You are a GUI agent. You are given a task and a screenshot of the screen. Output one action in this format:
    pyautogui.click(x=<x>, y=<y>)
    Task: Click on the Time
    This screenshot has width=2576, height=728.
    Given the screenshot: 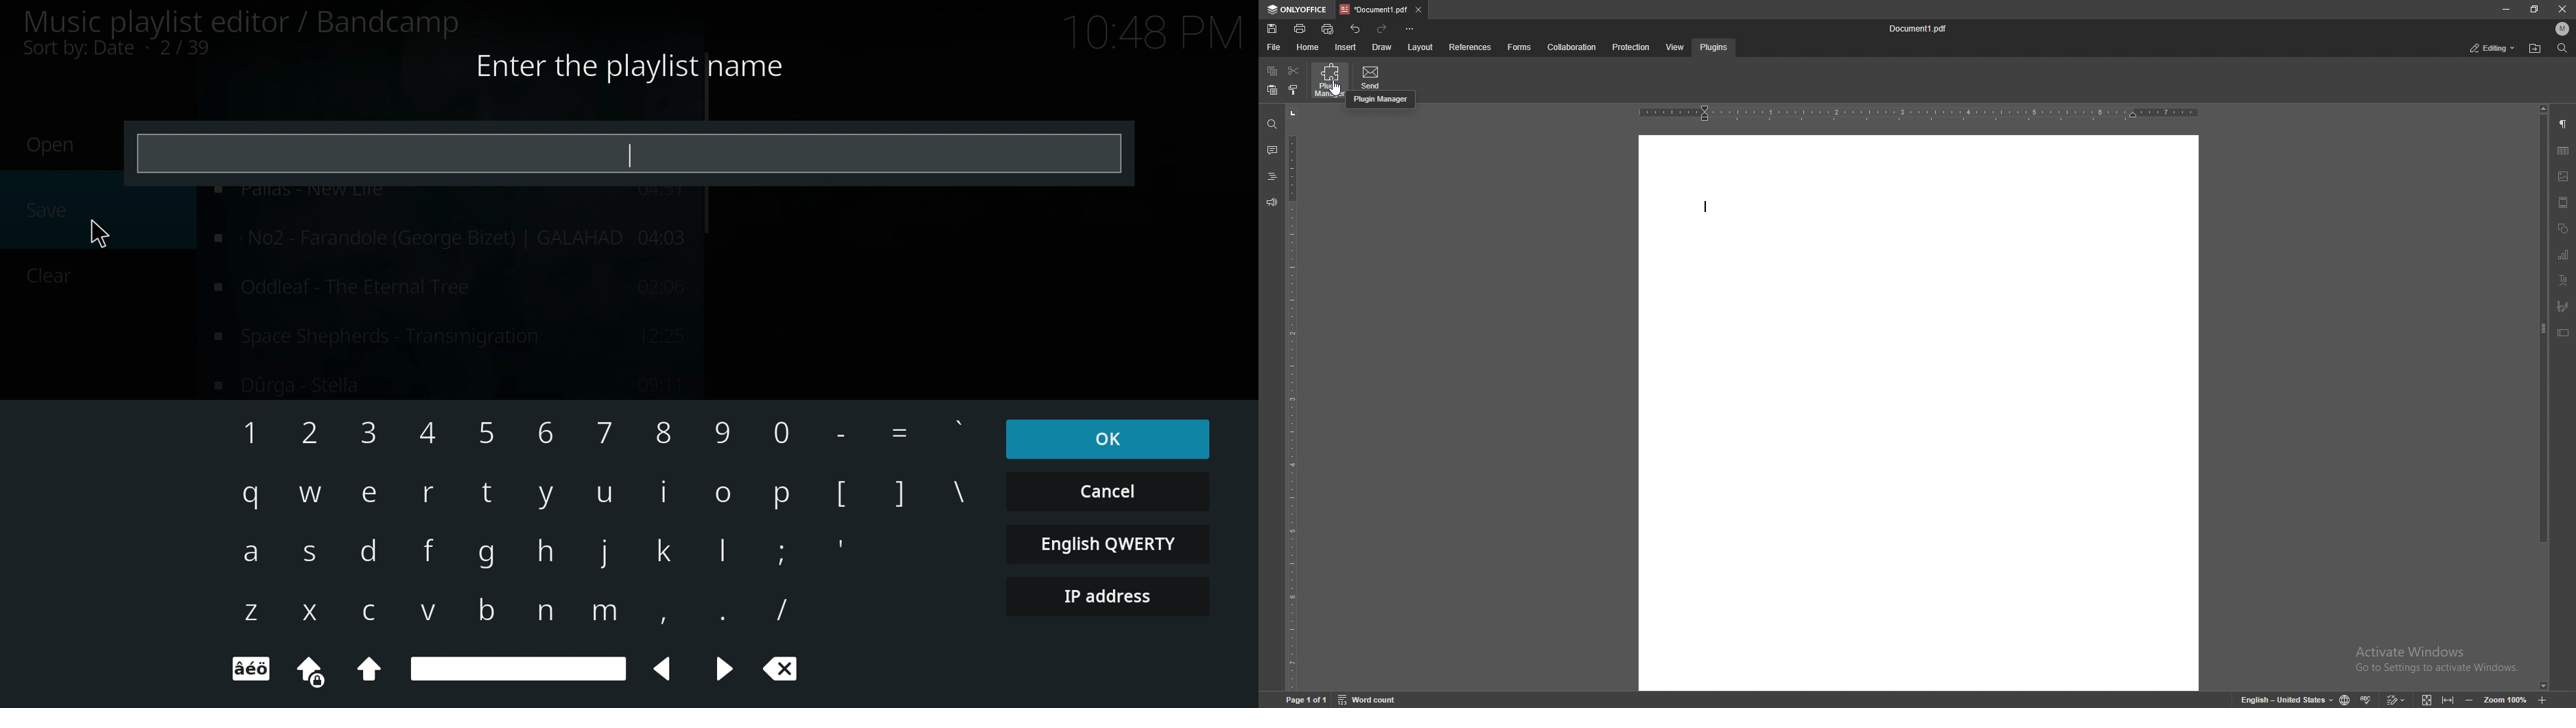 What is the action you would take?
    pyautogui.click(x=1153, y=31)
    